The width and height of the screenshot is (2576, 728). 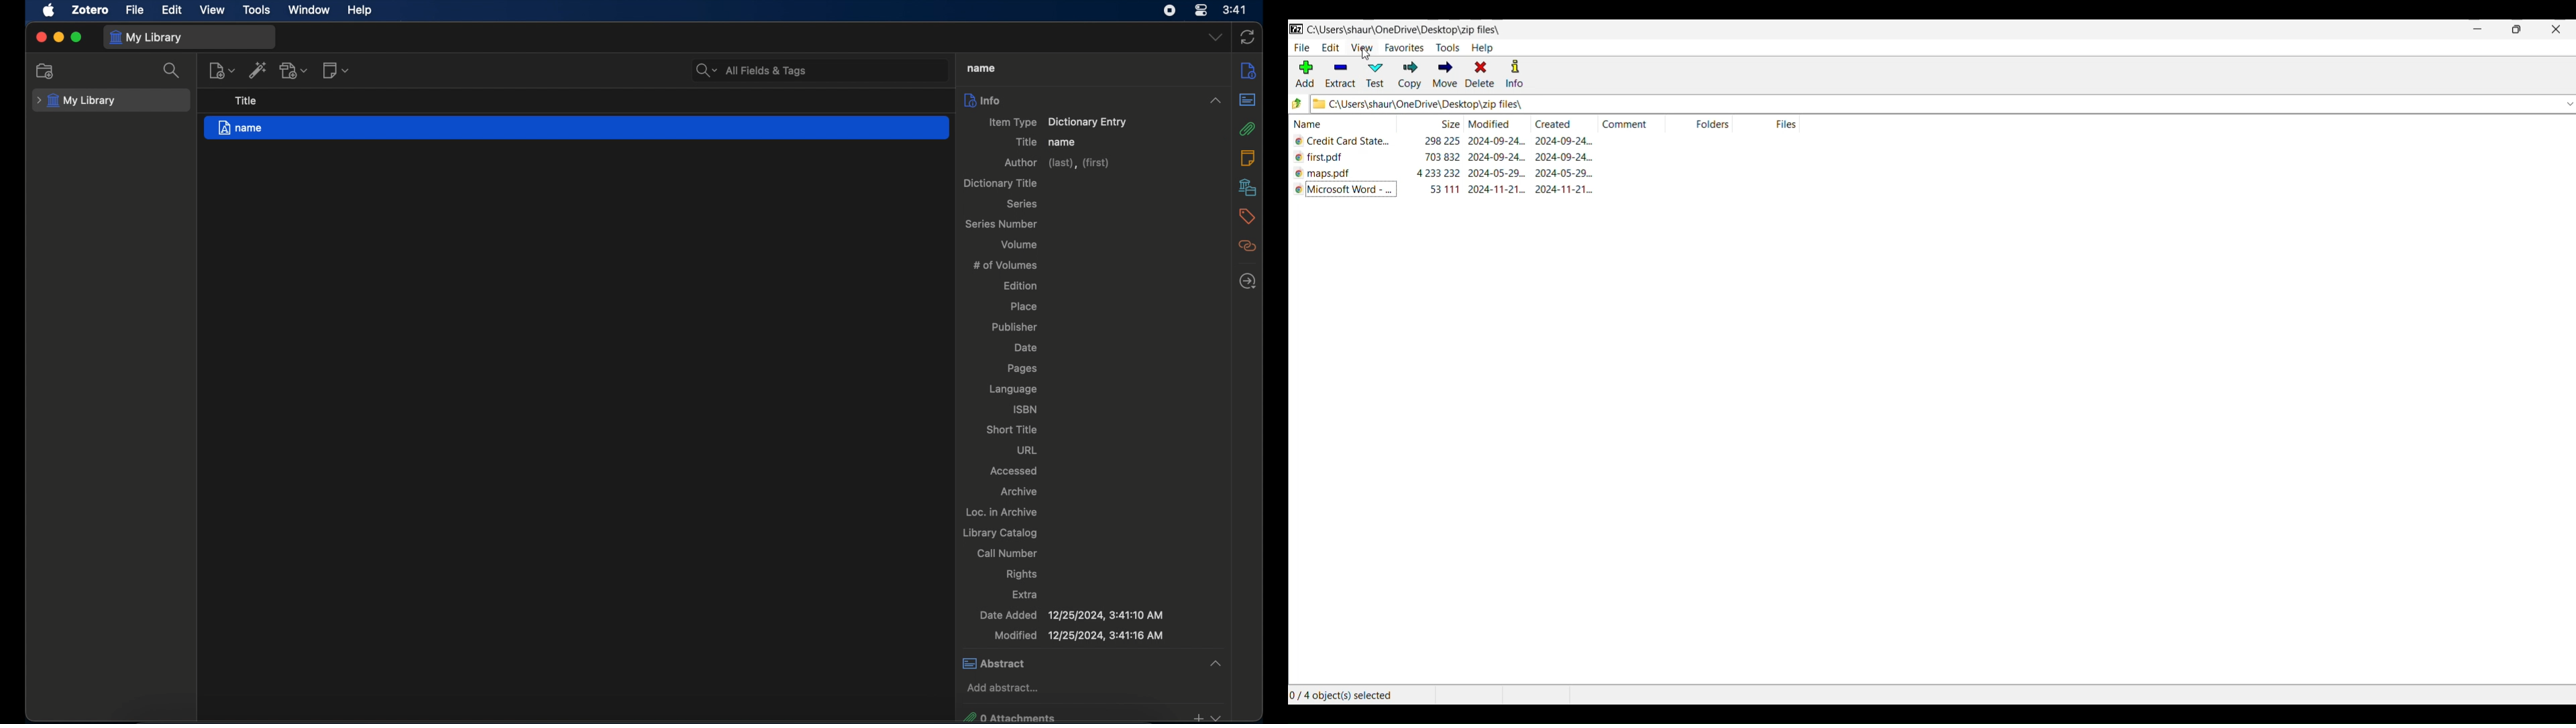 I want to click on all fields & tags, so click(x=752, y=70).